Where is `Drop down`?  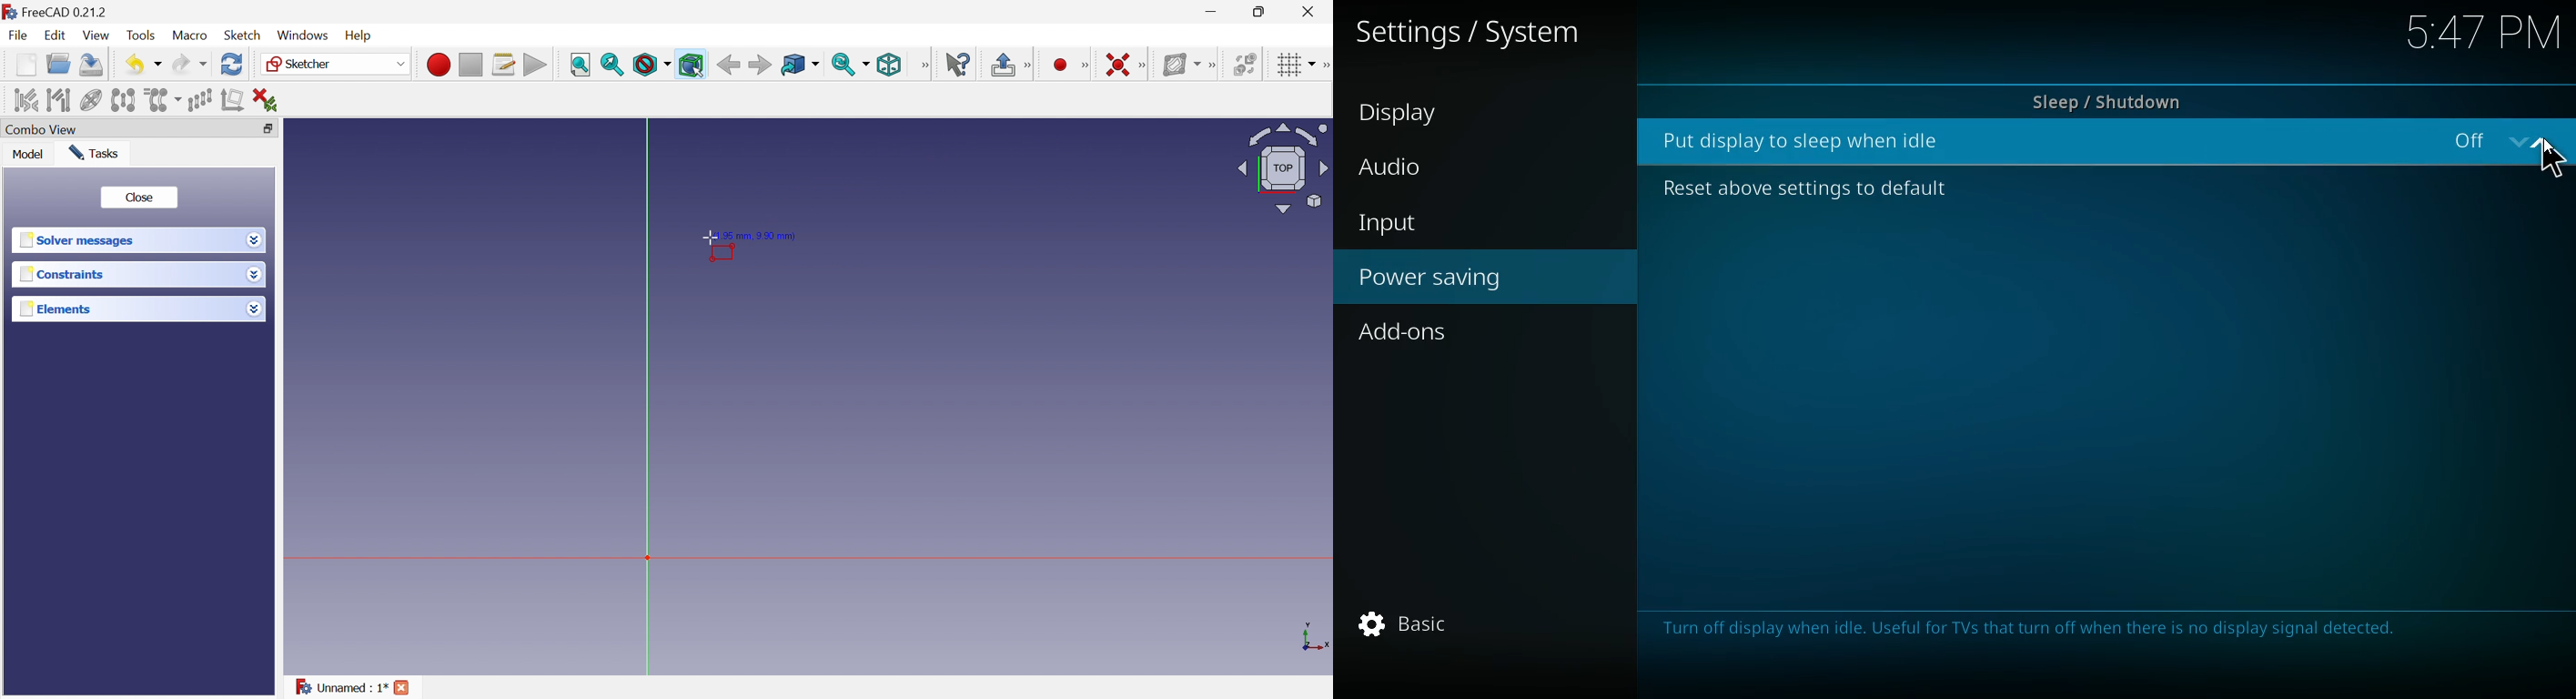 Drop down is located at coordinates (254, 274).